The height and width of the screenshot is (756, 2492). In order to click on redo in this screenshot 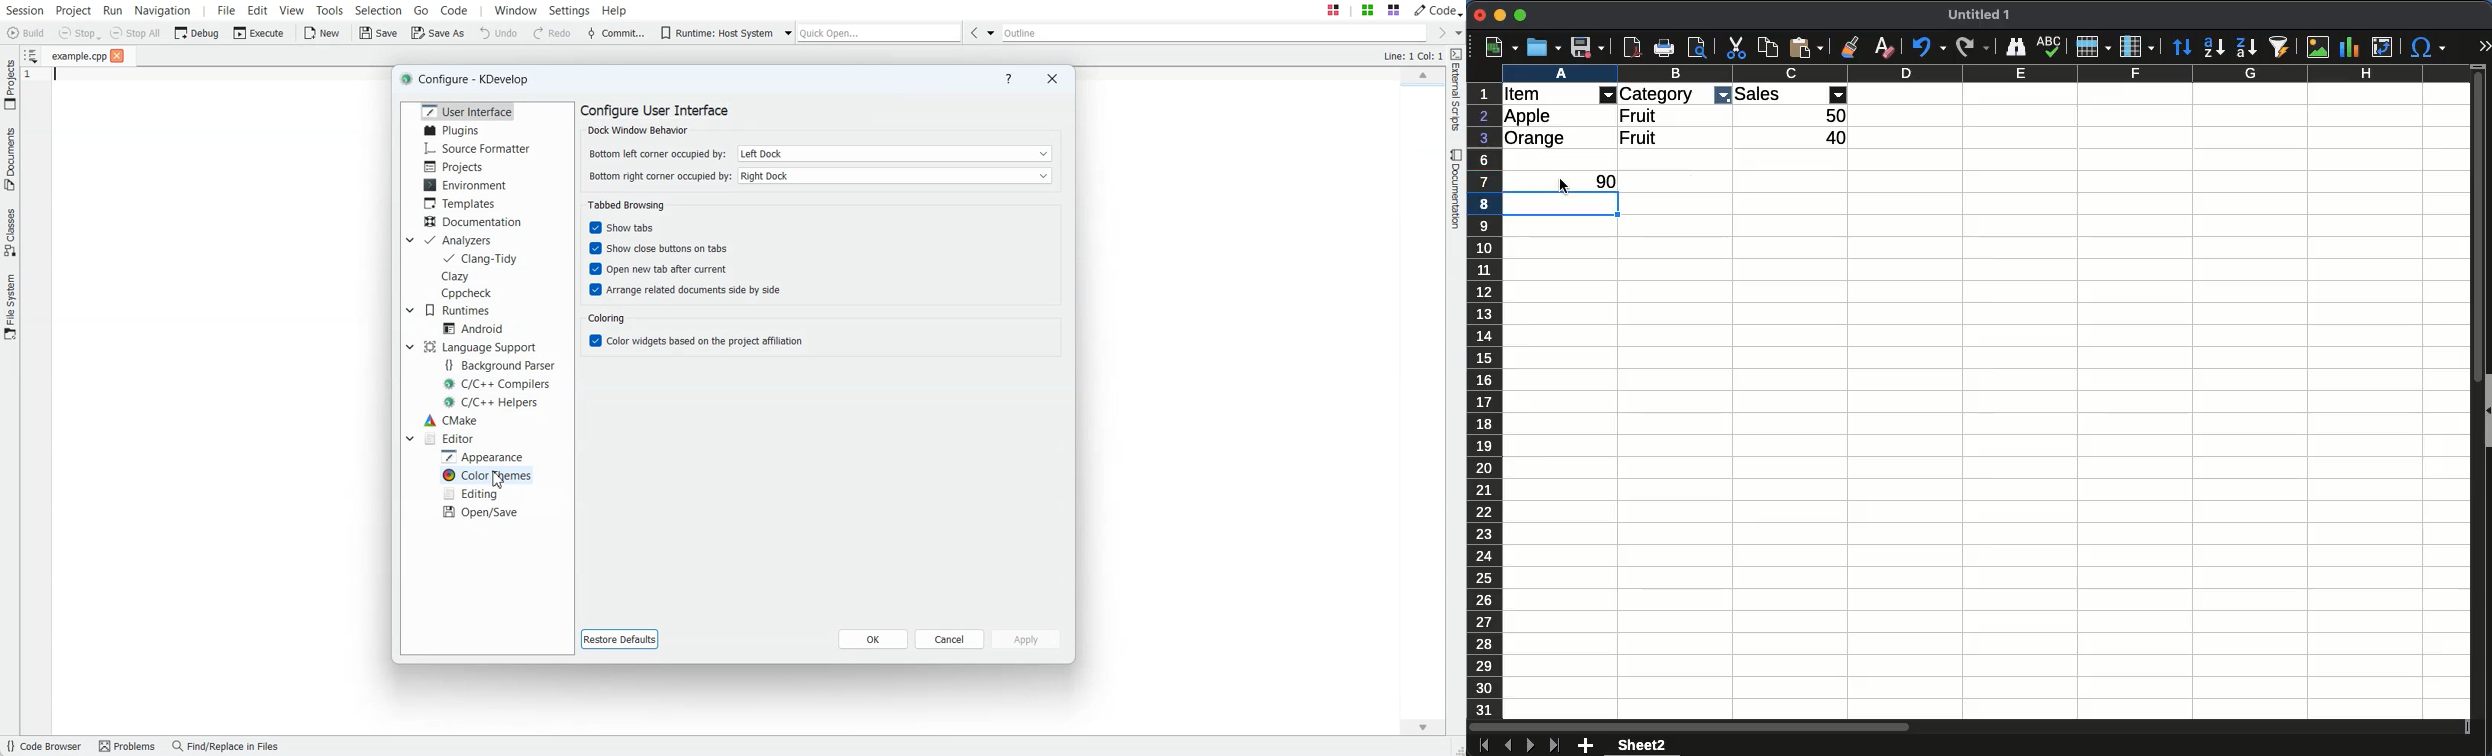, I will do `click(1972, 48)`.